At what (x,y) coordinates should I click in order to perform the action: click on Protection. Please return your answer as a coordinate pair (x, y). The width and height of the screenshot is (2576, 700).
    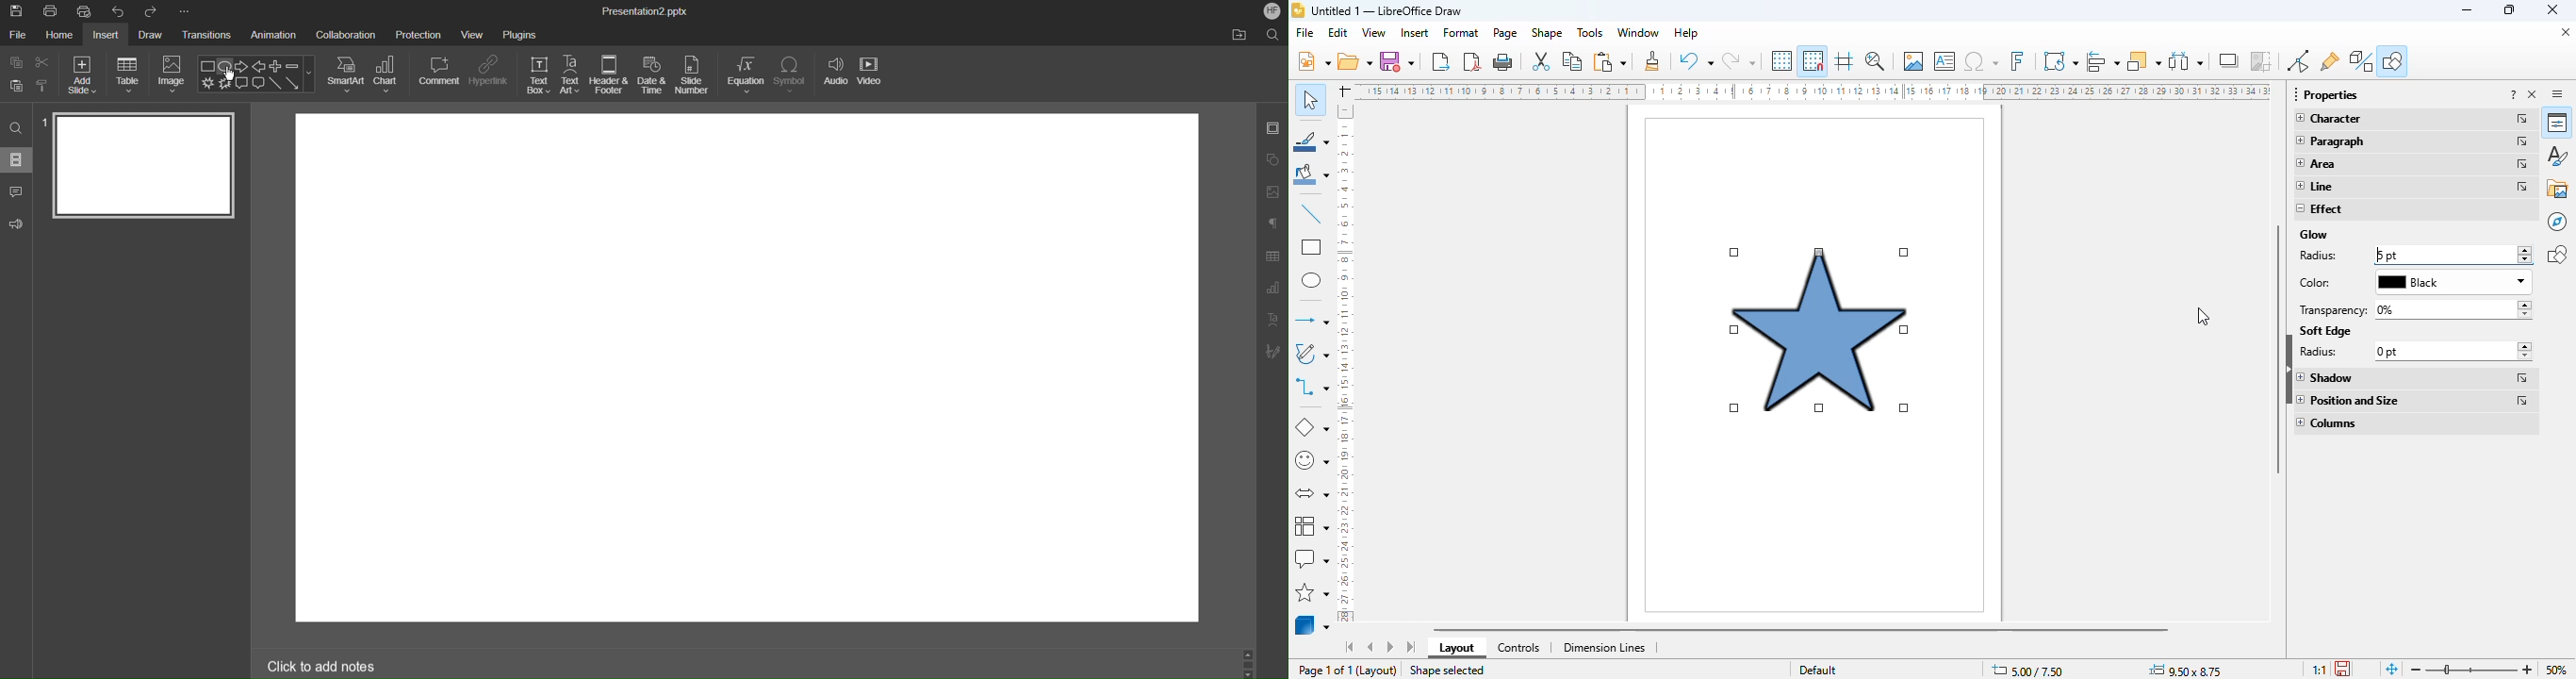
    Looking at the image, I should click on (419, 34).